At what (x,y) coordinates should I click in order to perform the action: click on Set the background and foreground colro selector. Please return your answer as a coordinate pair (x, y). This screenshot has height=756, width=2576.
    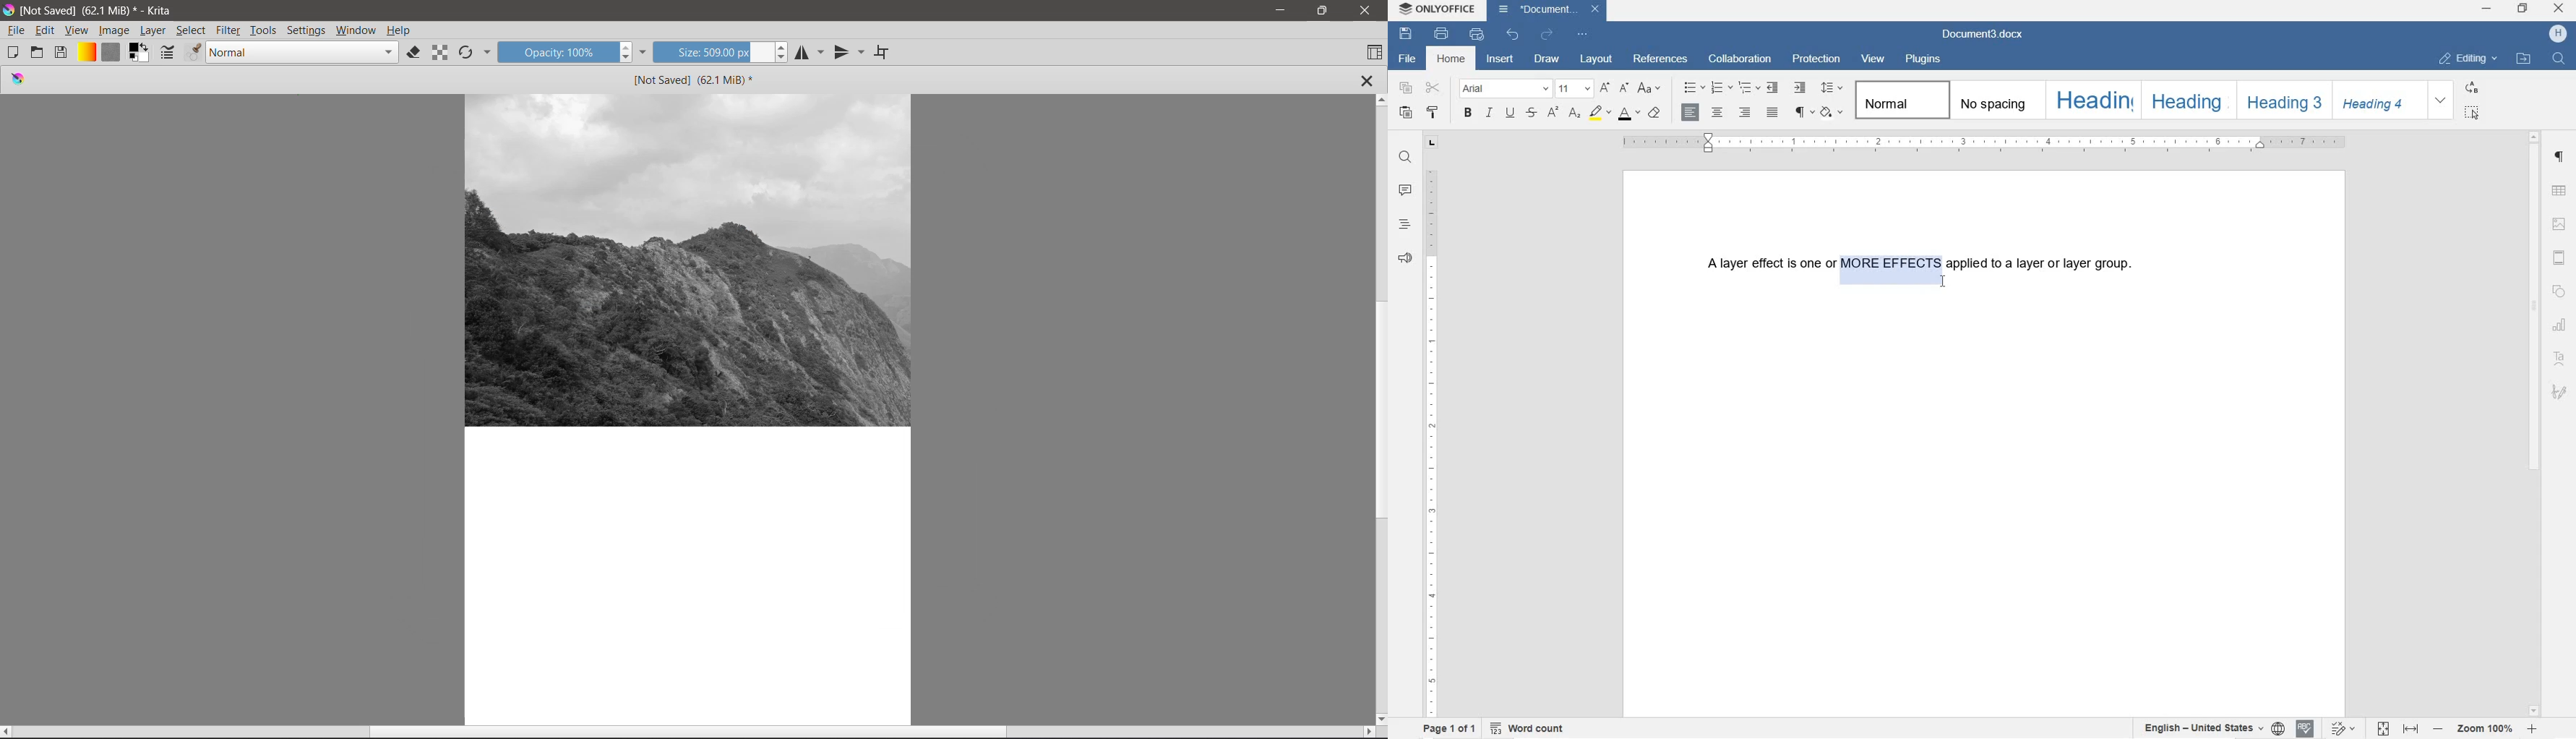
    Looking at the image, I should click on (138, 53).